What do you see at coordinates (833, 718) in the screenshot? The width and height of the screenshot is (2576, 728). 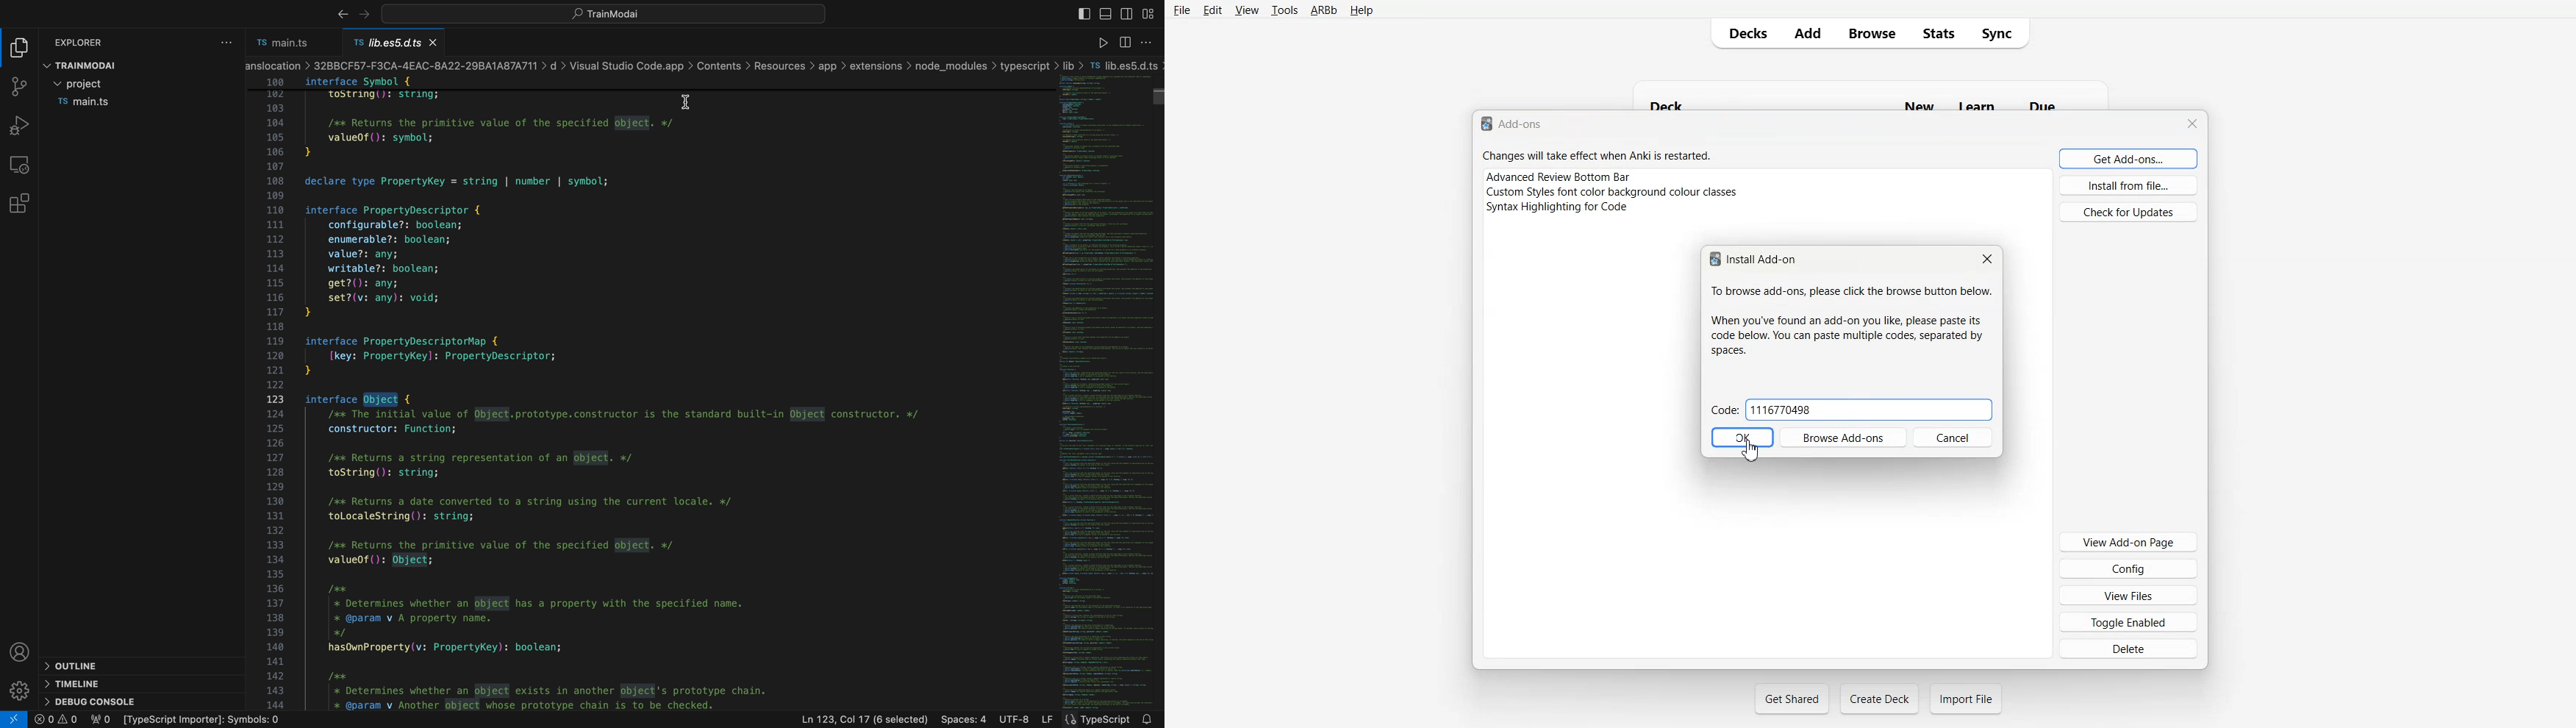 I see `Ln 1, Col 16` at bounding box center [833, 718].